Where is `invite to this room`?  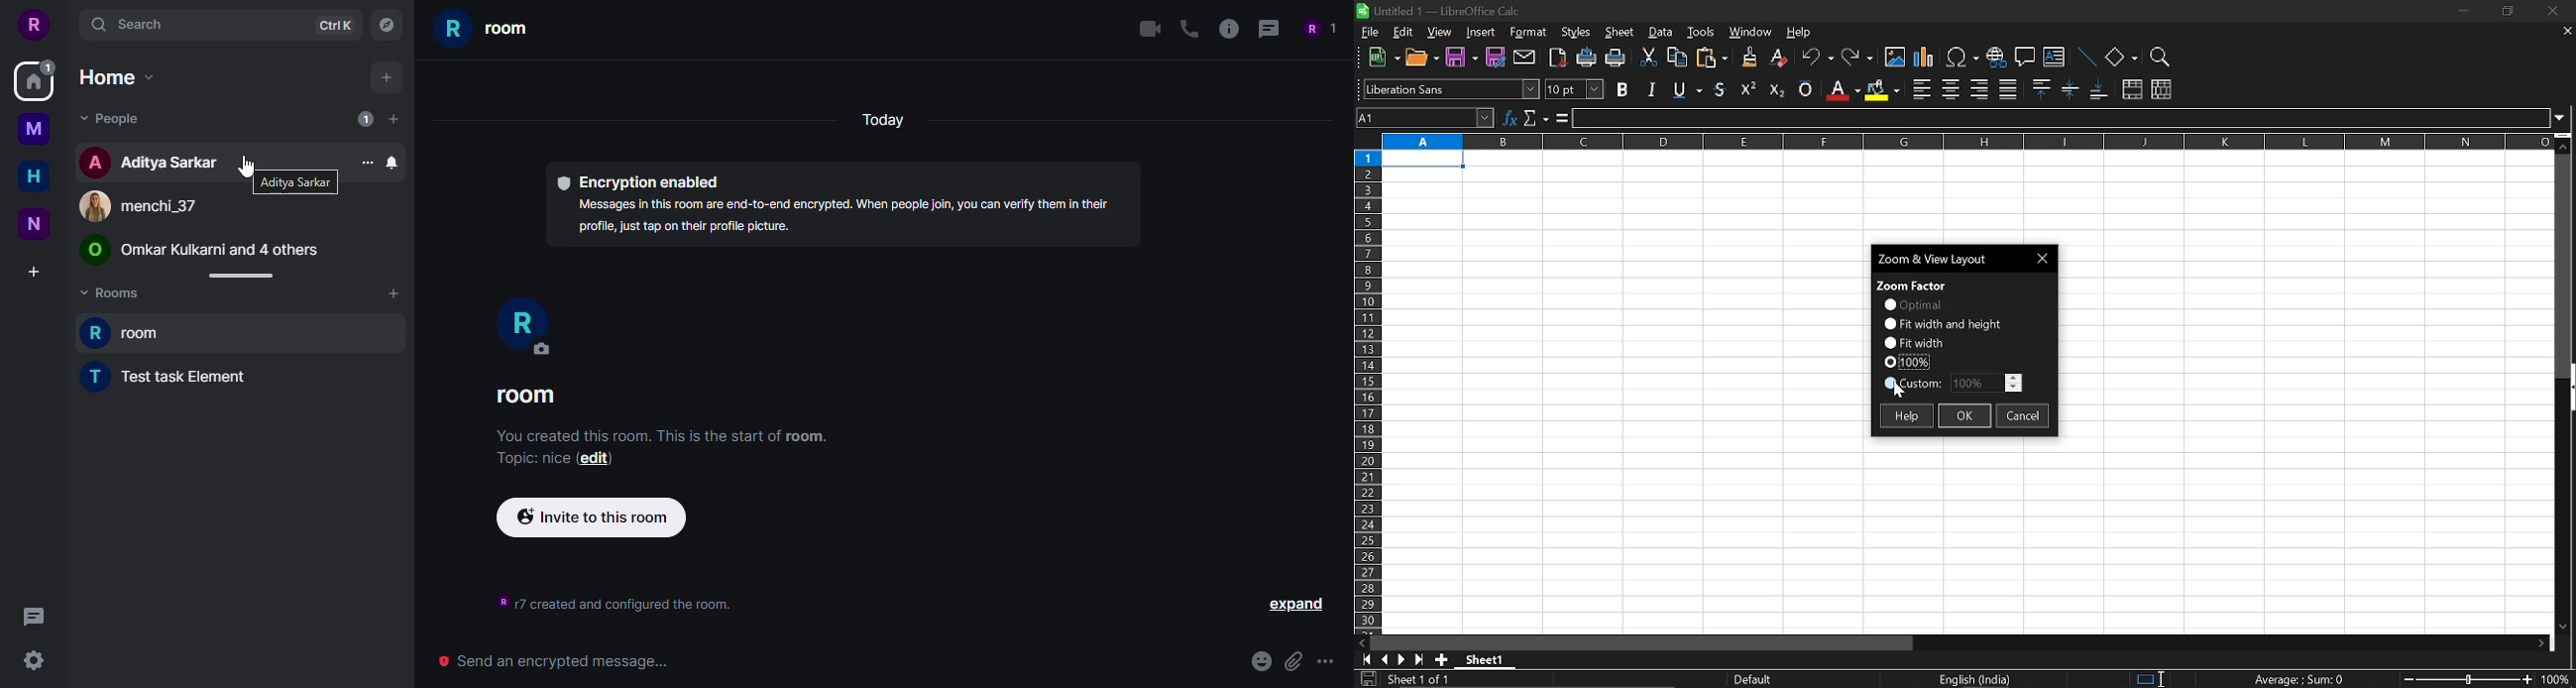 invite to this room is located at coordinates (591, 517).